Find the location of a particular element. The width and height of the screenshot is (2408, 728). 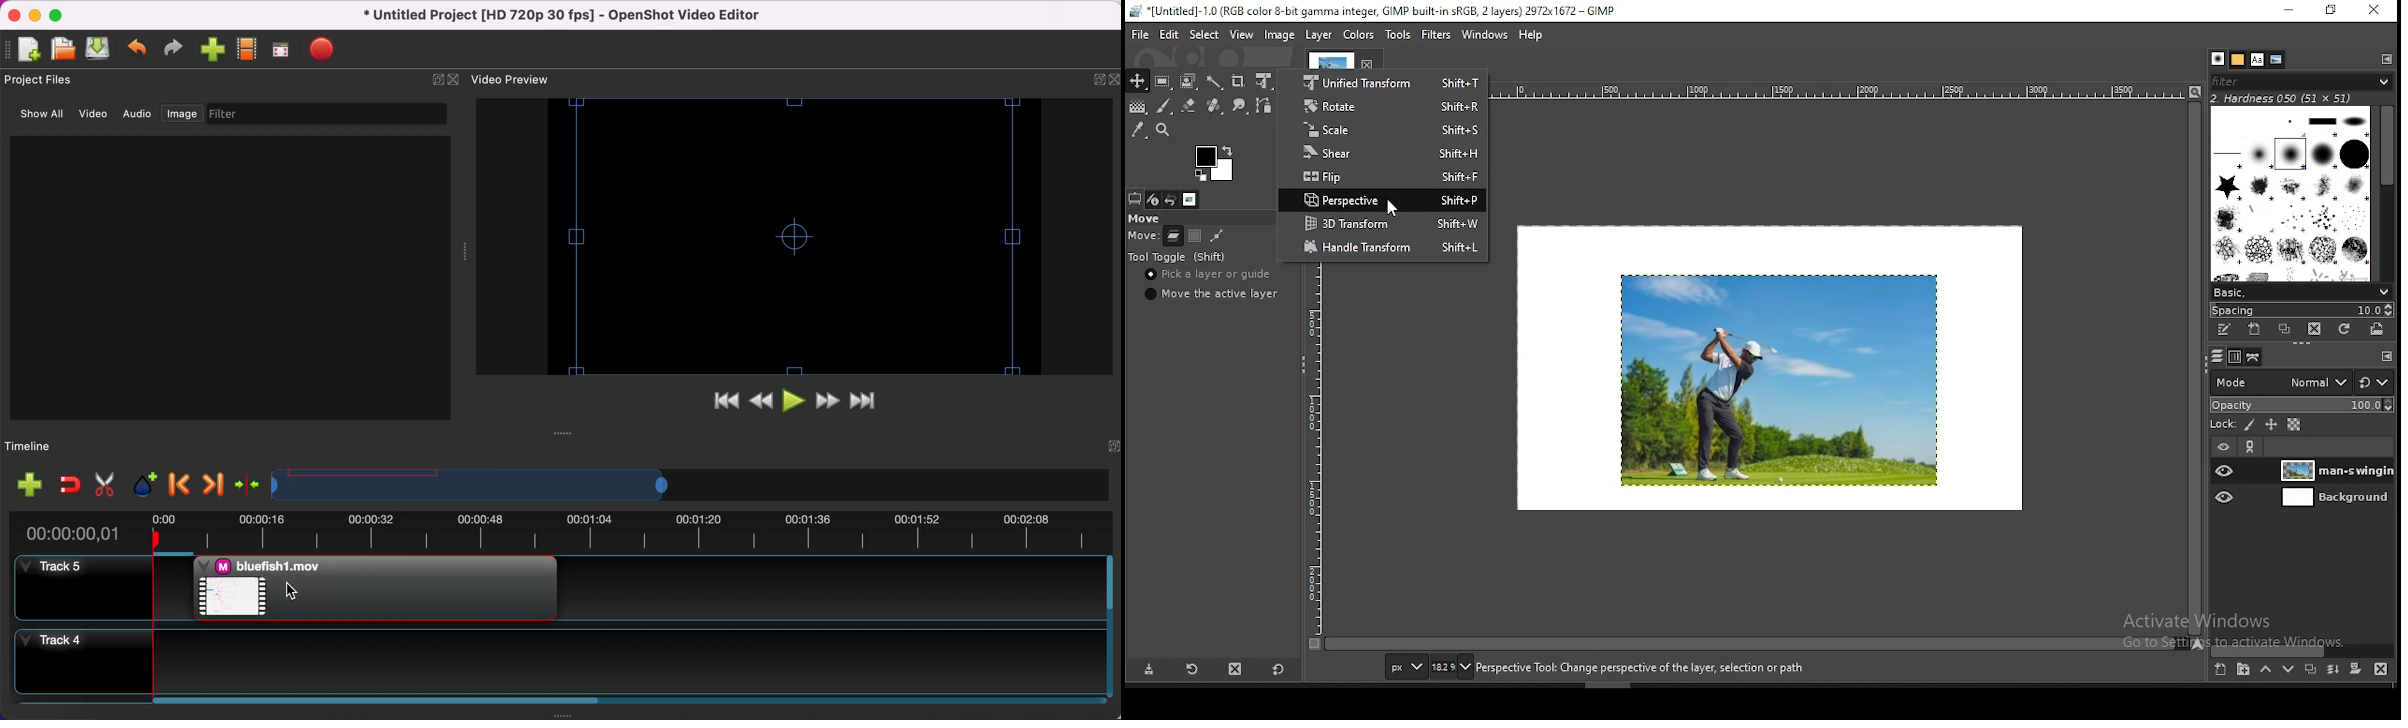

view is located at coordinates (1240, 35).